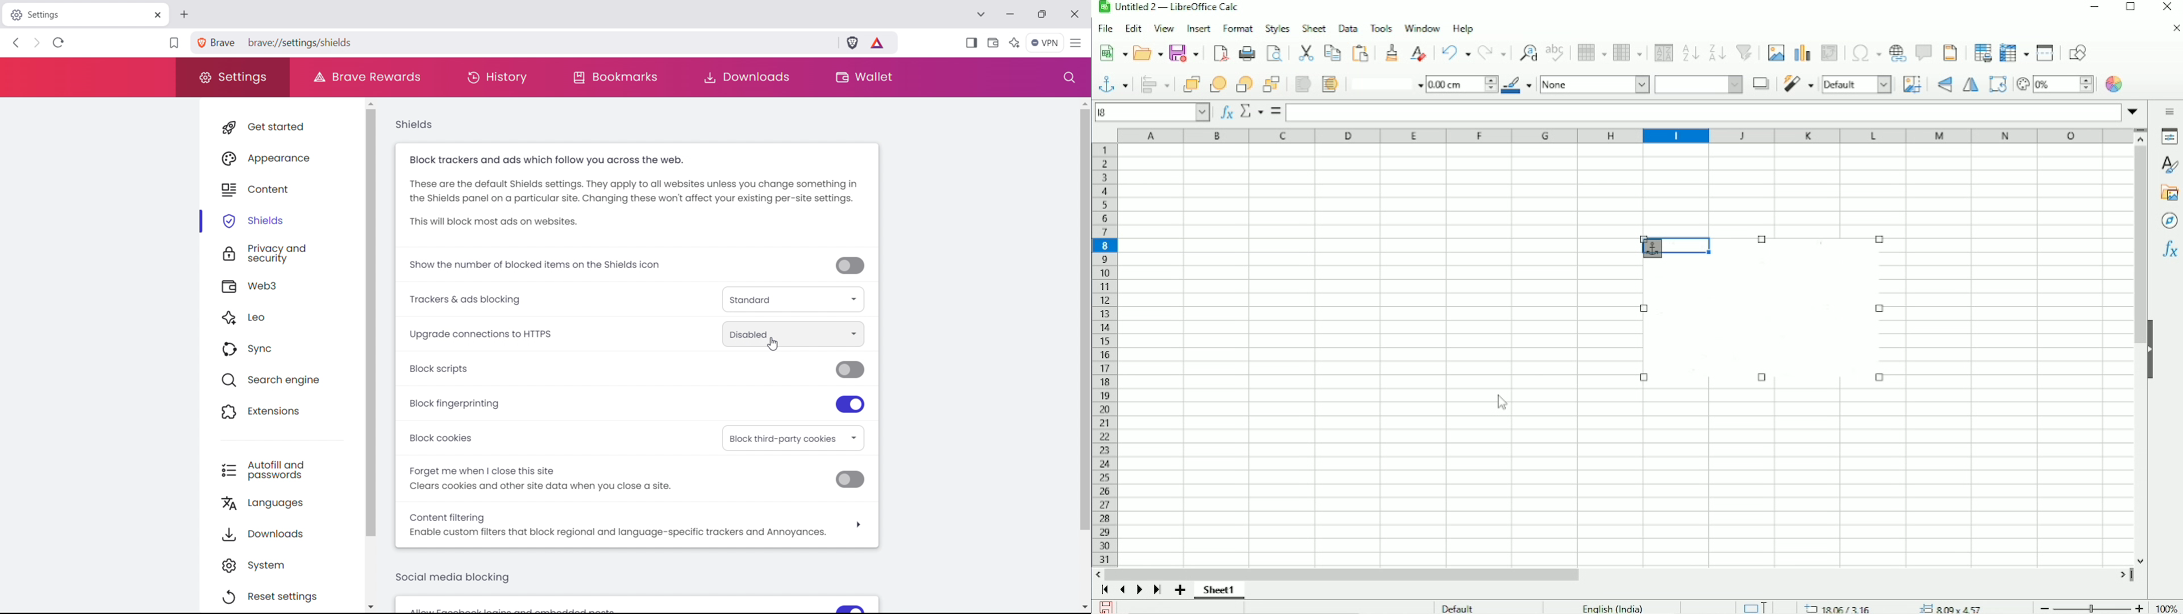 The width and height of the screenshot is (2184, 616). I want to click on Vertical scrollbar, so click(2137, 356).